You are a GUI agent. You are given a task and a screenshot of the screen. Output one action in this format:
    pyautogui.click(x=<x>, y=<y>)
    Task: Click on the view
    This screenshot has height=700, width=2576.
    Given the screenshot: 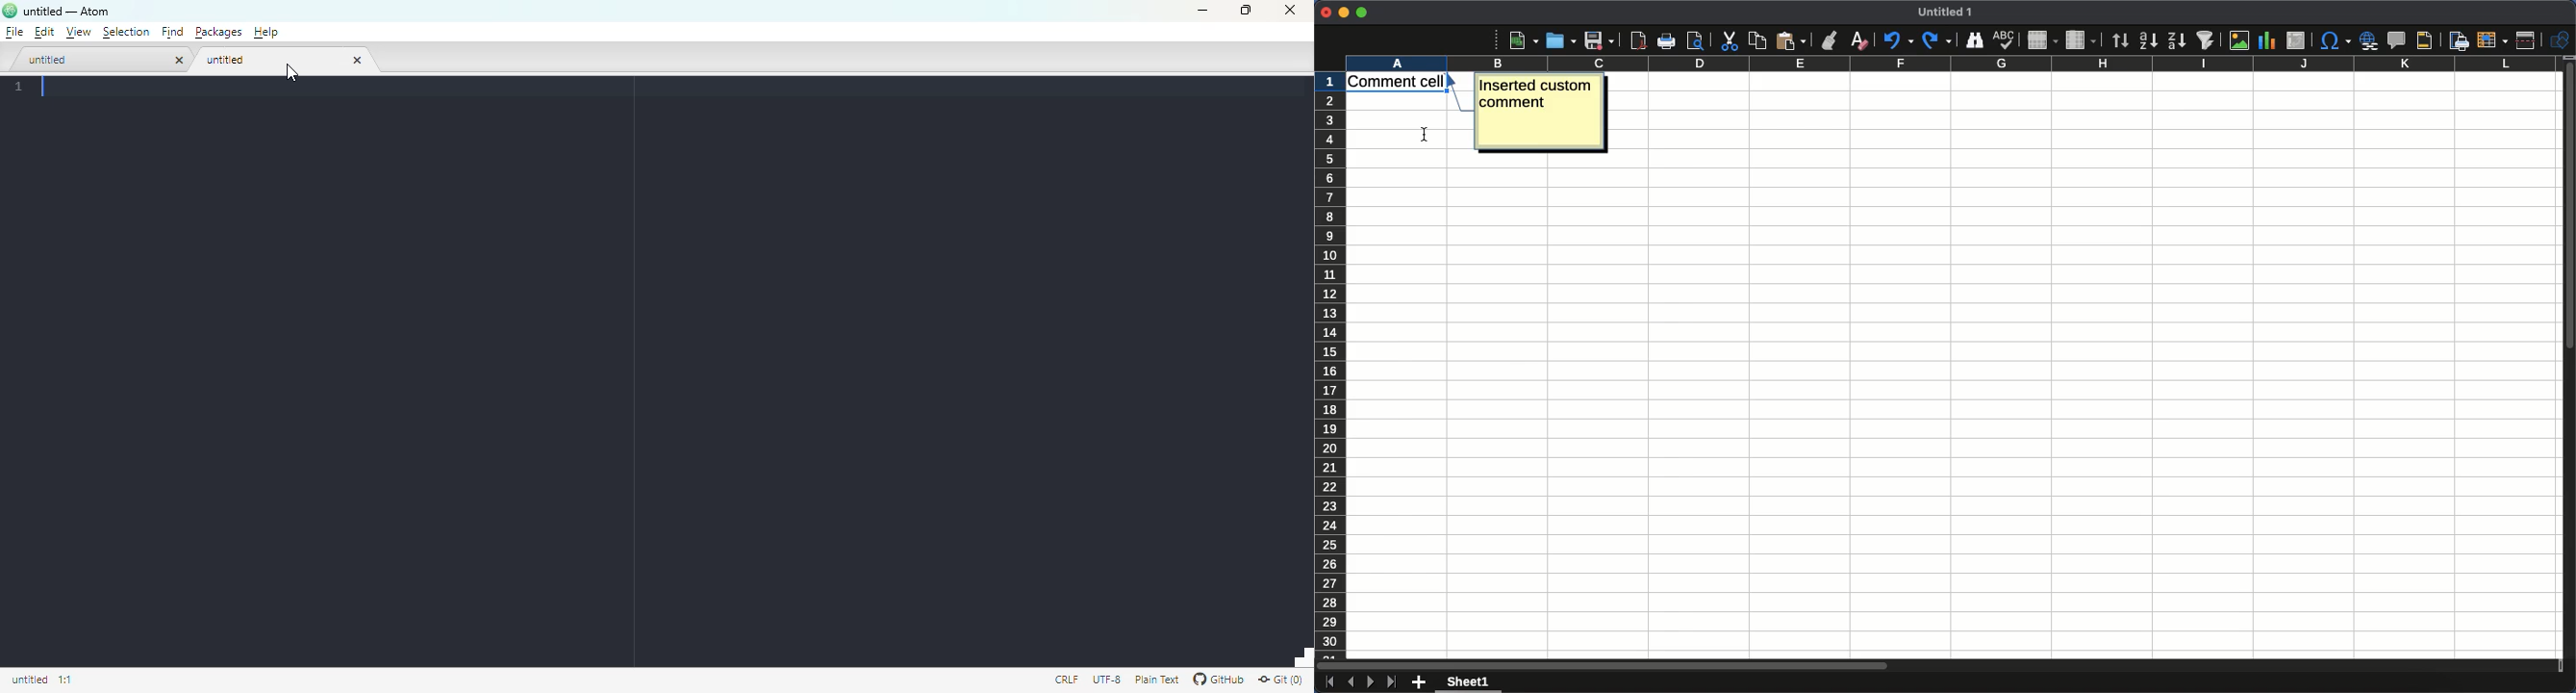 What is the action you would take?
    pyautogui.click(x=78, y=32)
    